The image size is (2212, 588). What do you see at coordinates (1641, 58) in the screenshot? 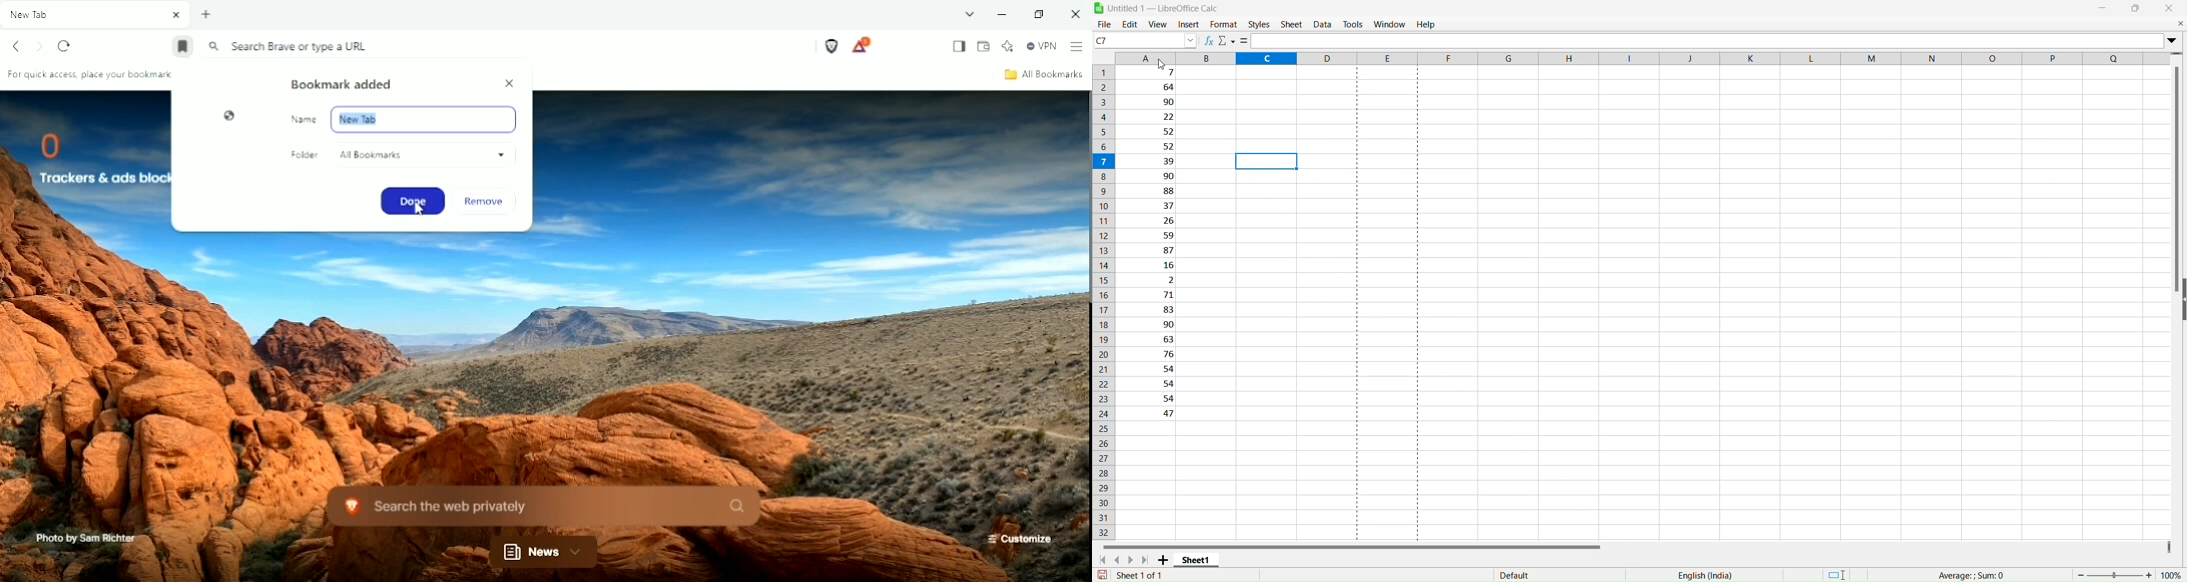
I see `Column Labels` at bounding box center [1641, 58].